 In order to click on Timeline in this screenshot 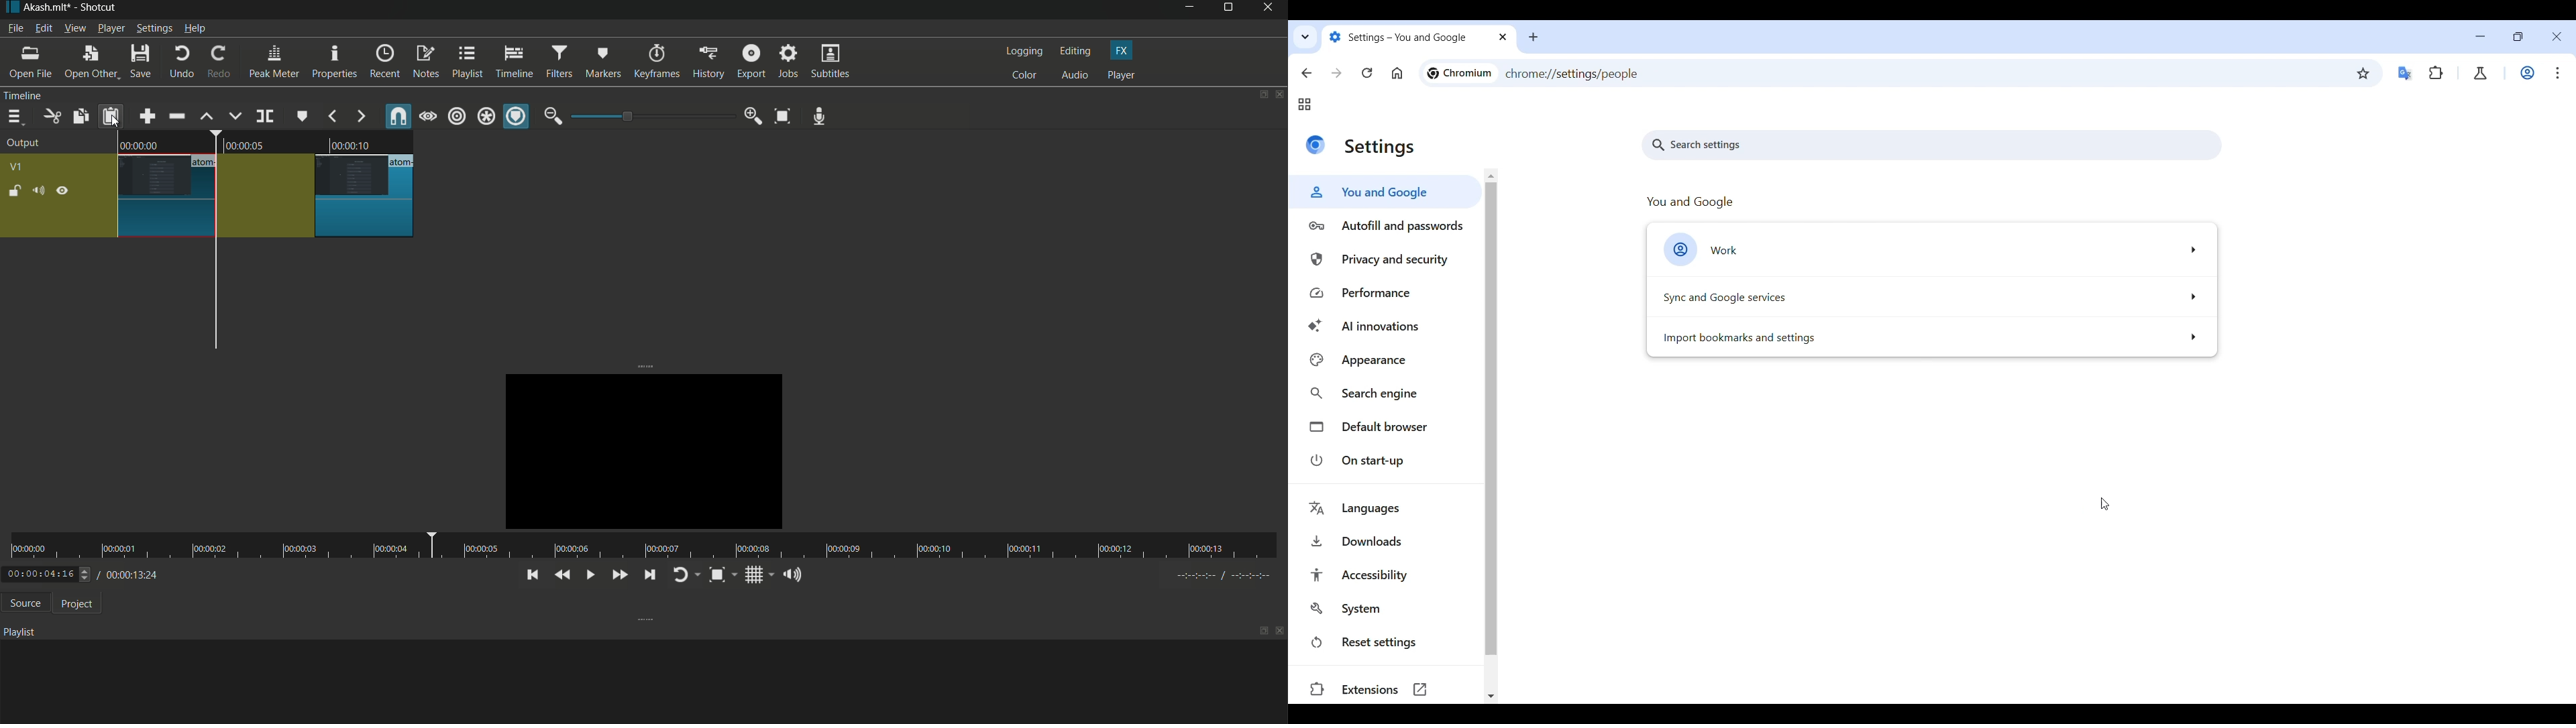, I will do `click(48, 95)`.